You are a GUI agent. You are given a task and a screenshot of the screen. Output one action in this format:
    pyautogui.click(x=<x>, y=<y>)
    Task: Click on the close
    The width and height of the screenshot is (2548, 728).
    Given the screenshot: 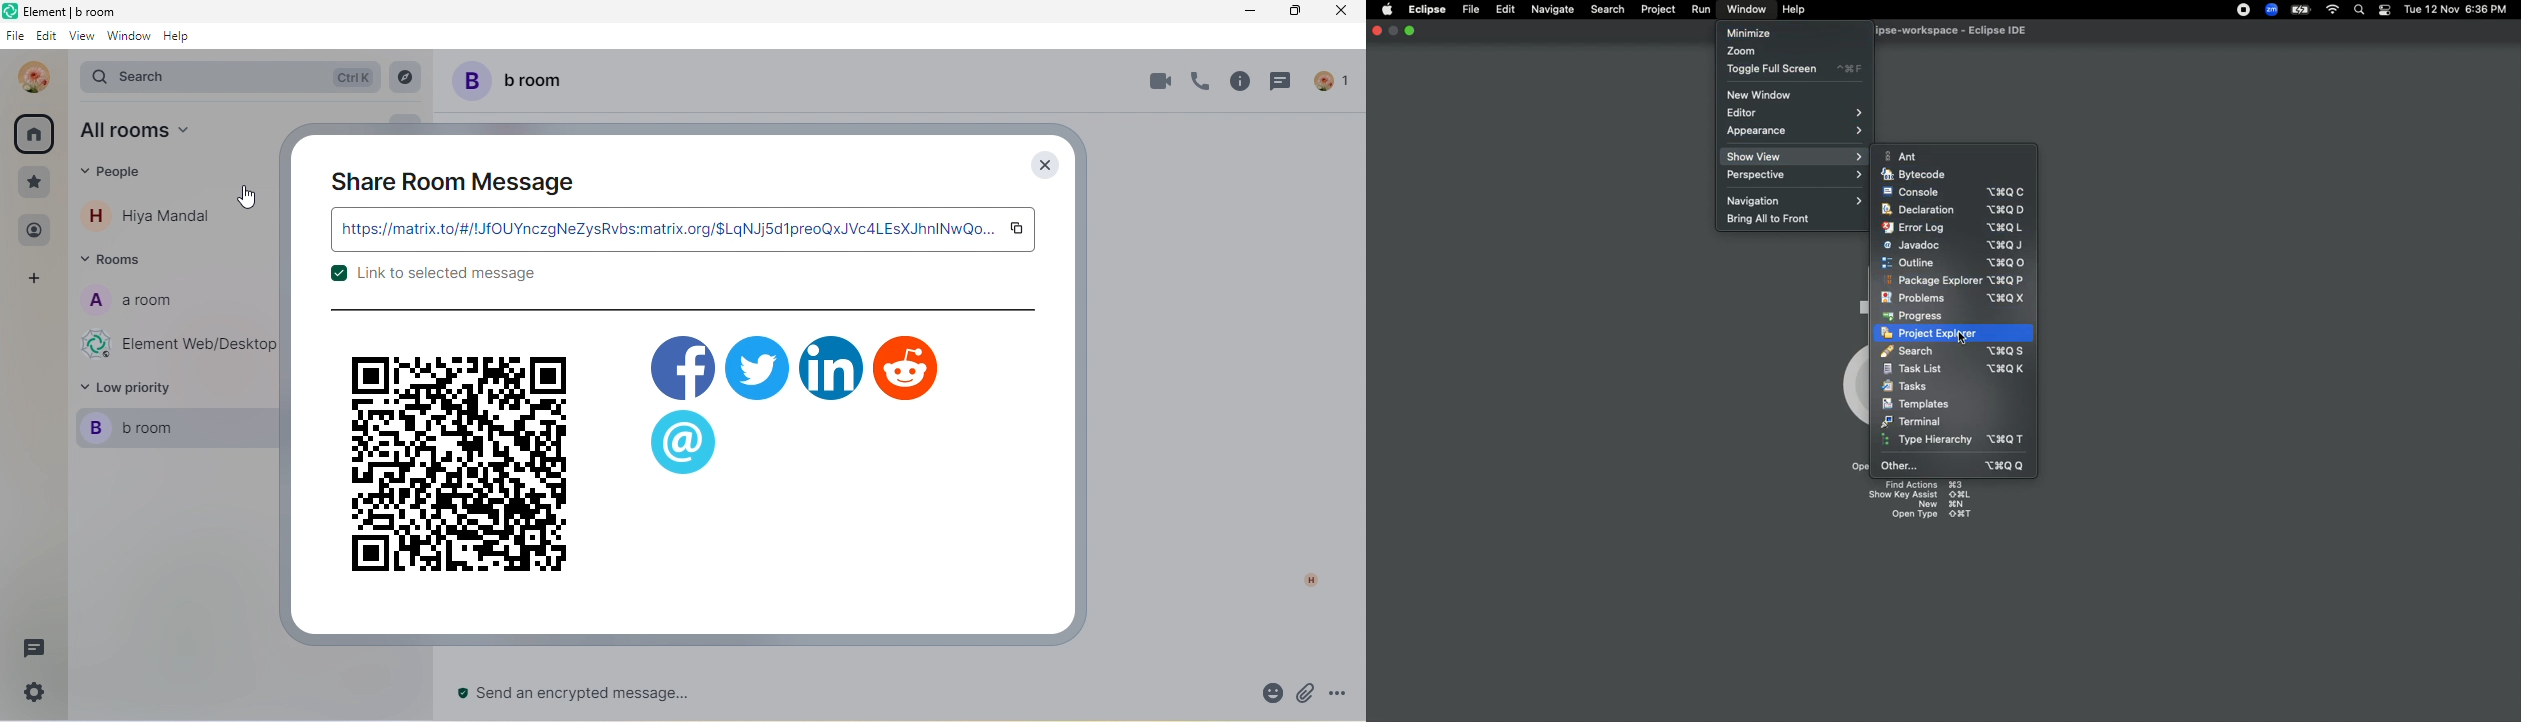 What is the action you would take?
    pyautogui.click(x=1043, y=165)
    